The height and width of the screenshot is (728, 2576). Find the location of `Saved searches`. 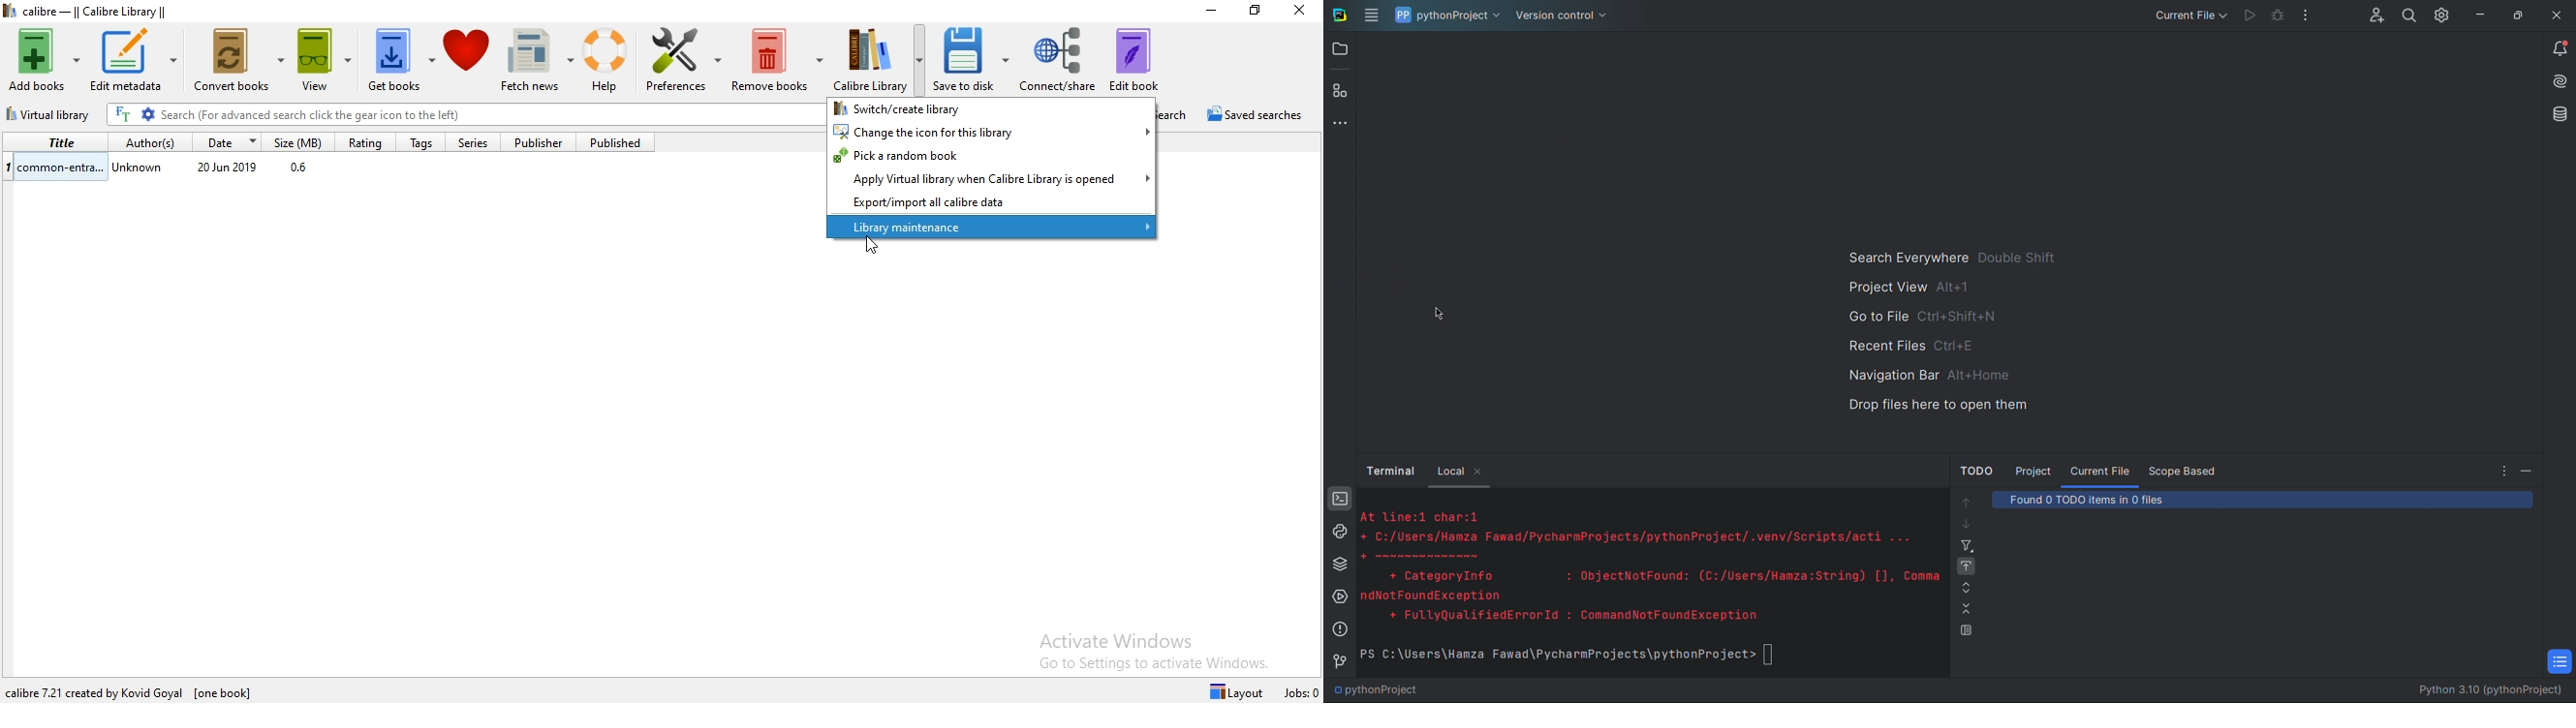

Saved searches is located at coordinates (1259, 115).